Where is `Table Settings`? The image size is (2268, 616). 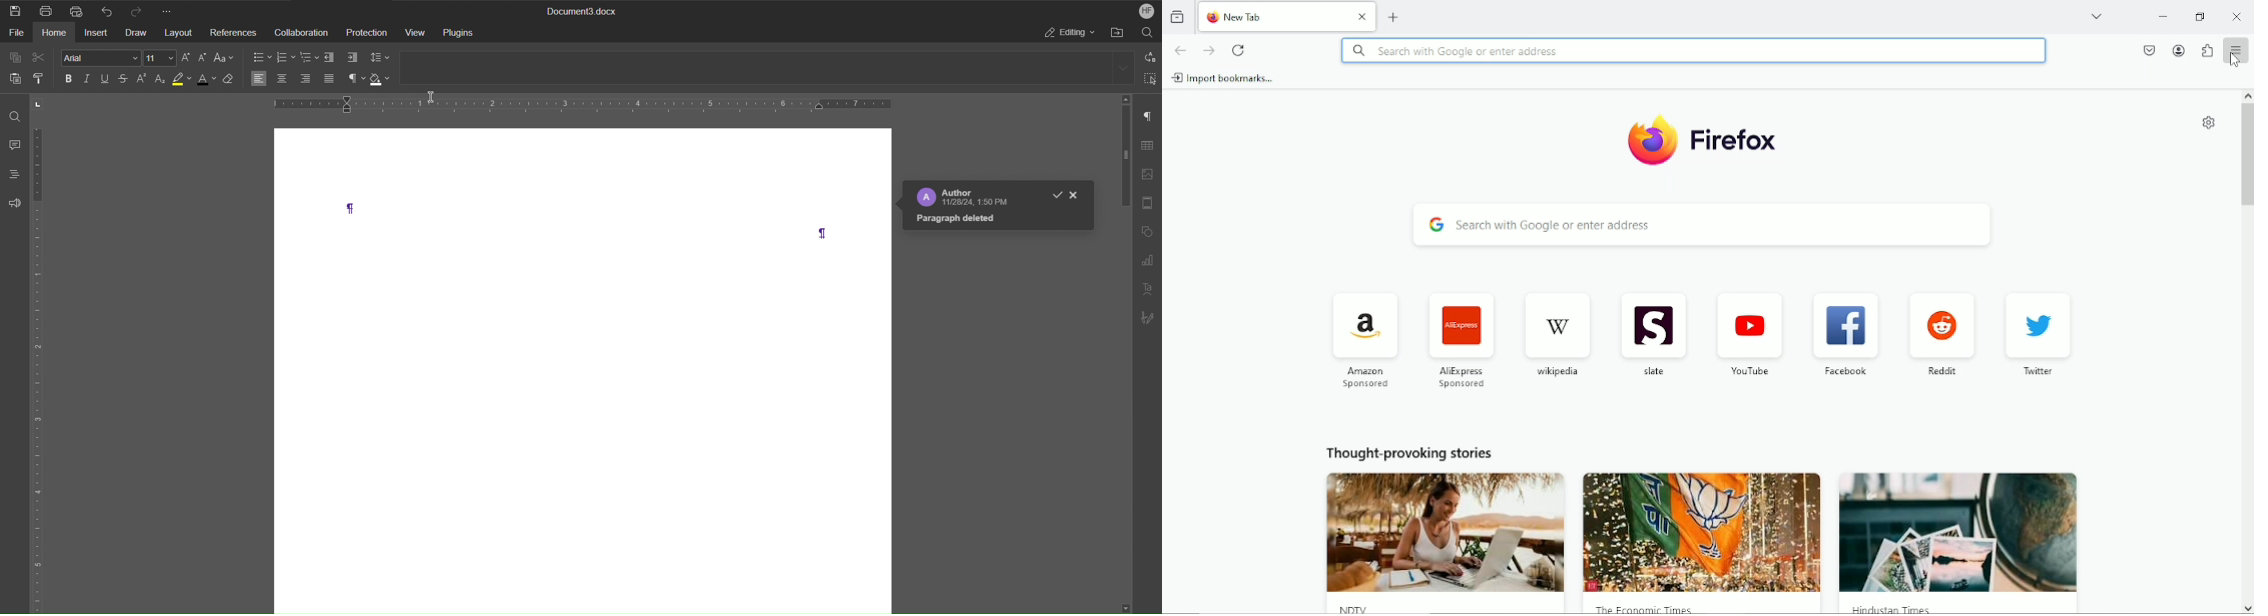
Table Settings is located at coordinates (1150, 144).